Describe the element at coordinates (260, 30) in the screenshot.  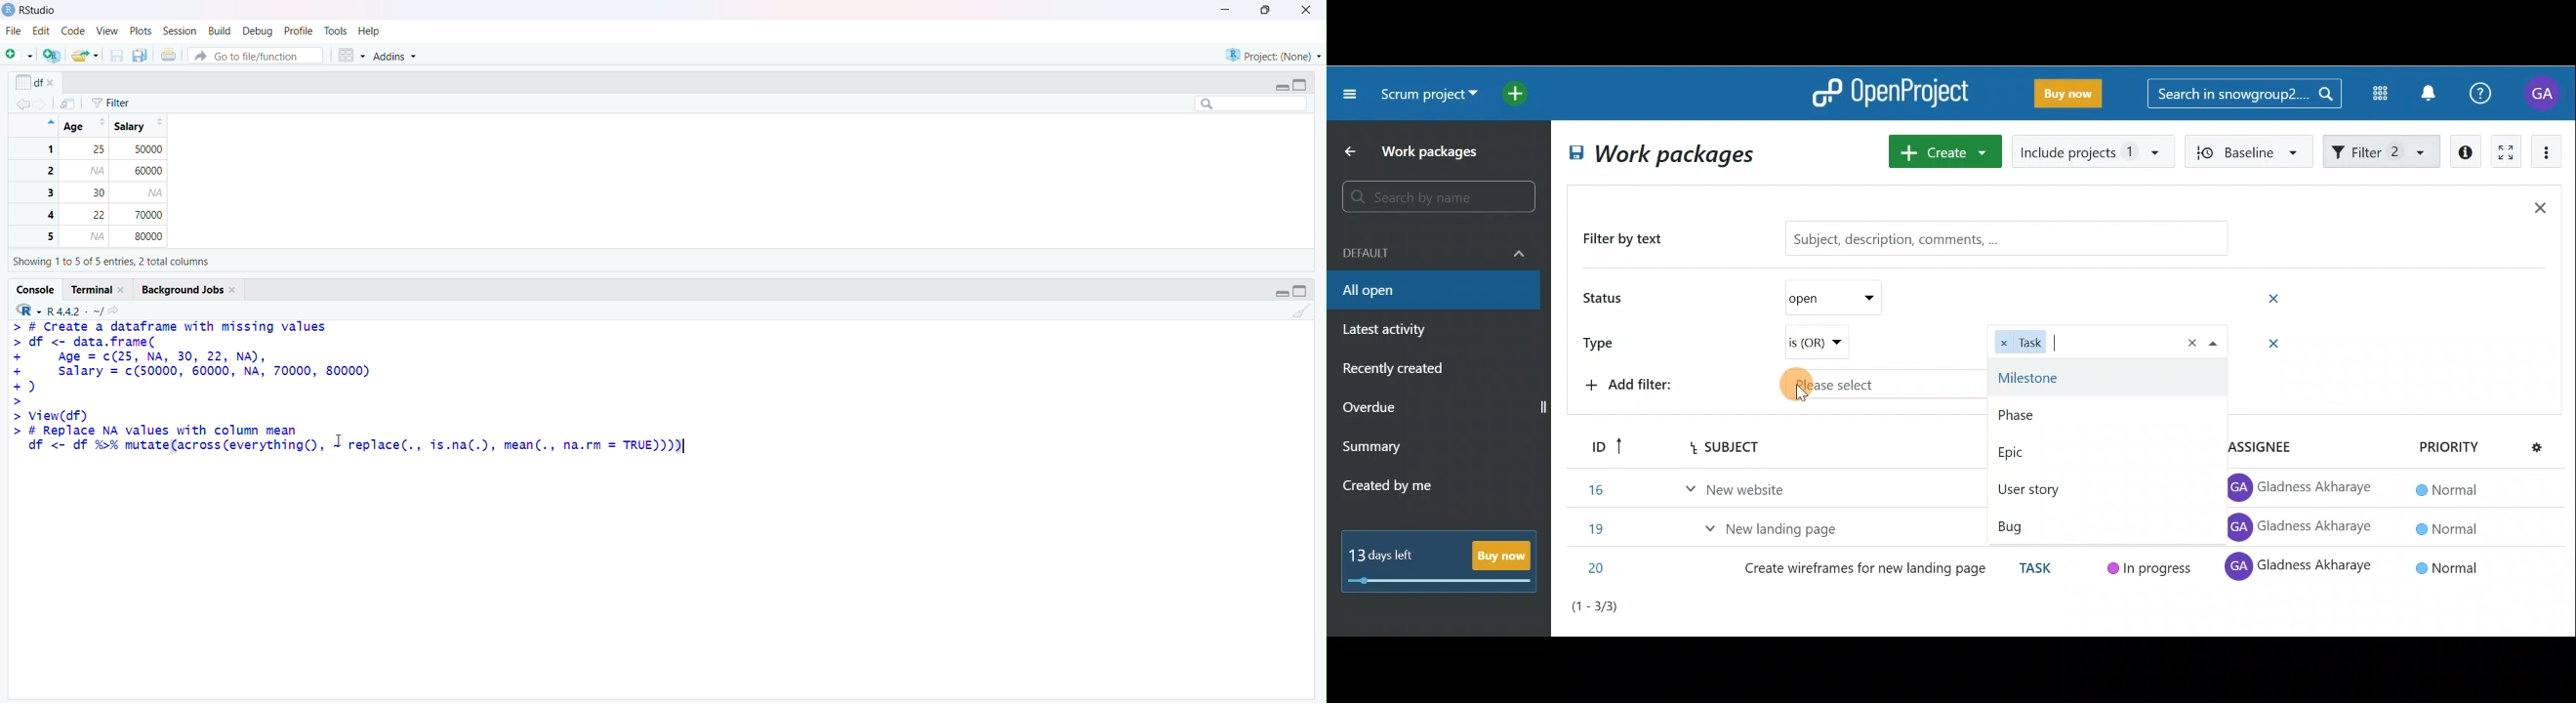
I see `Debug` at that location.